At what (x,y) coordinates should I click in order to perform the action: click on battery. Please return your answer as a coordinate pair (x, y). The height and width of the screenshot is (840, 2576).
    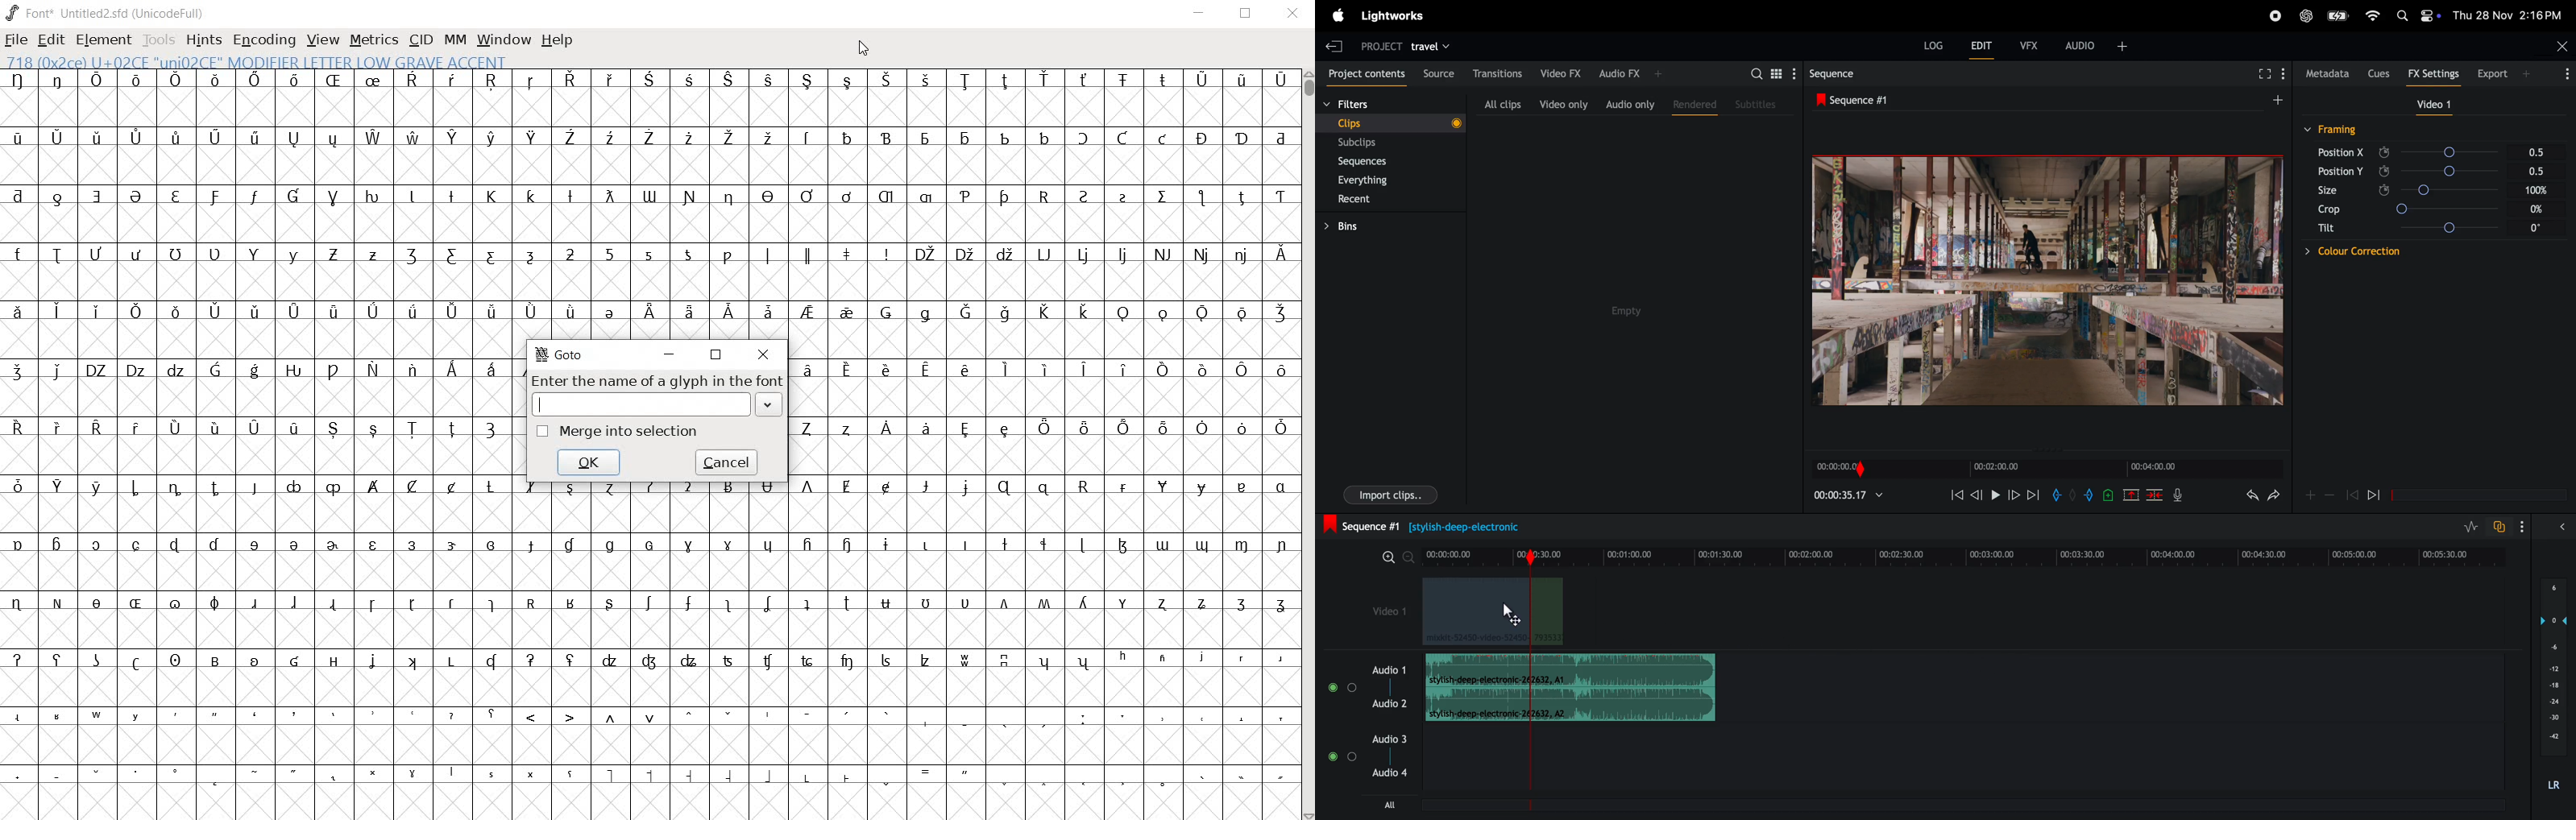
    Looking at the image, I should click on (2338, 15).